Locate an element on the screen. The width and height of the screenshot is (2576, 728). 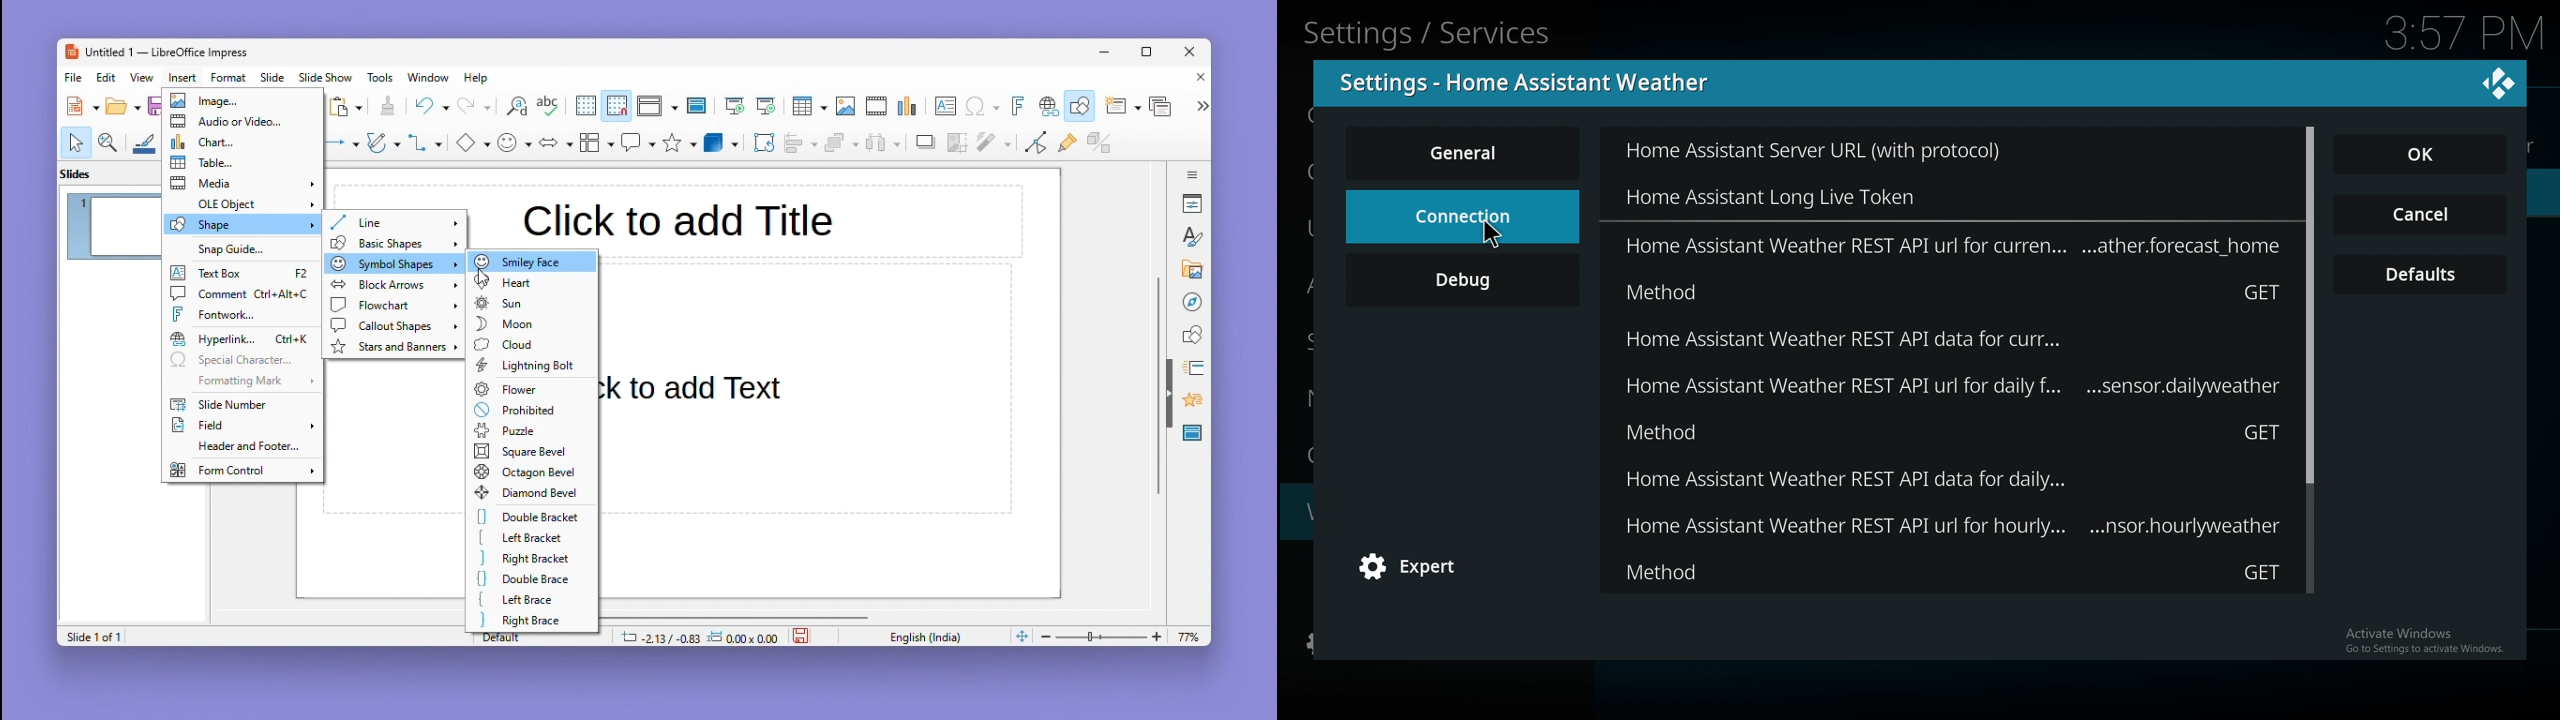
connection is located at coordinates (1462, 207).